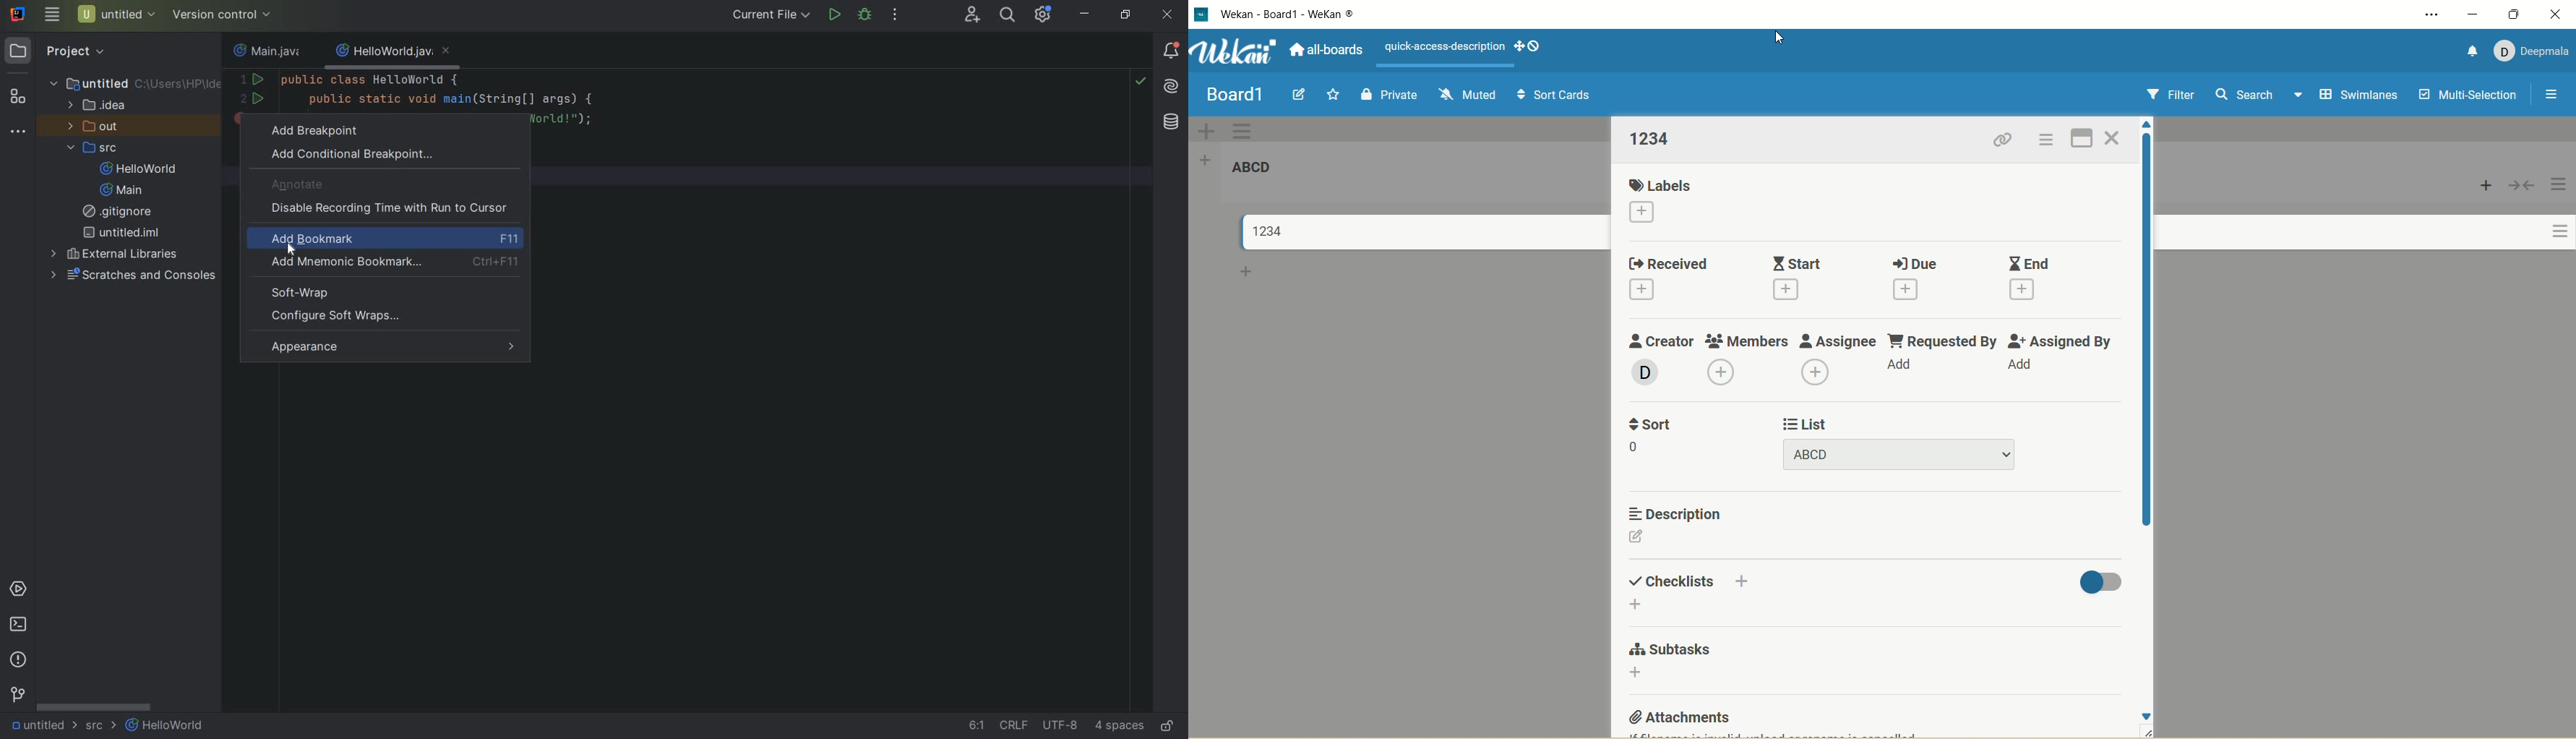 Image resolution: width=2576 pixels, height=756 pixels. Describe the element at coordinates (1467, 95) in the screenshot. I see `muted` at that location.